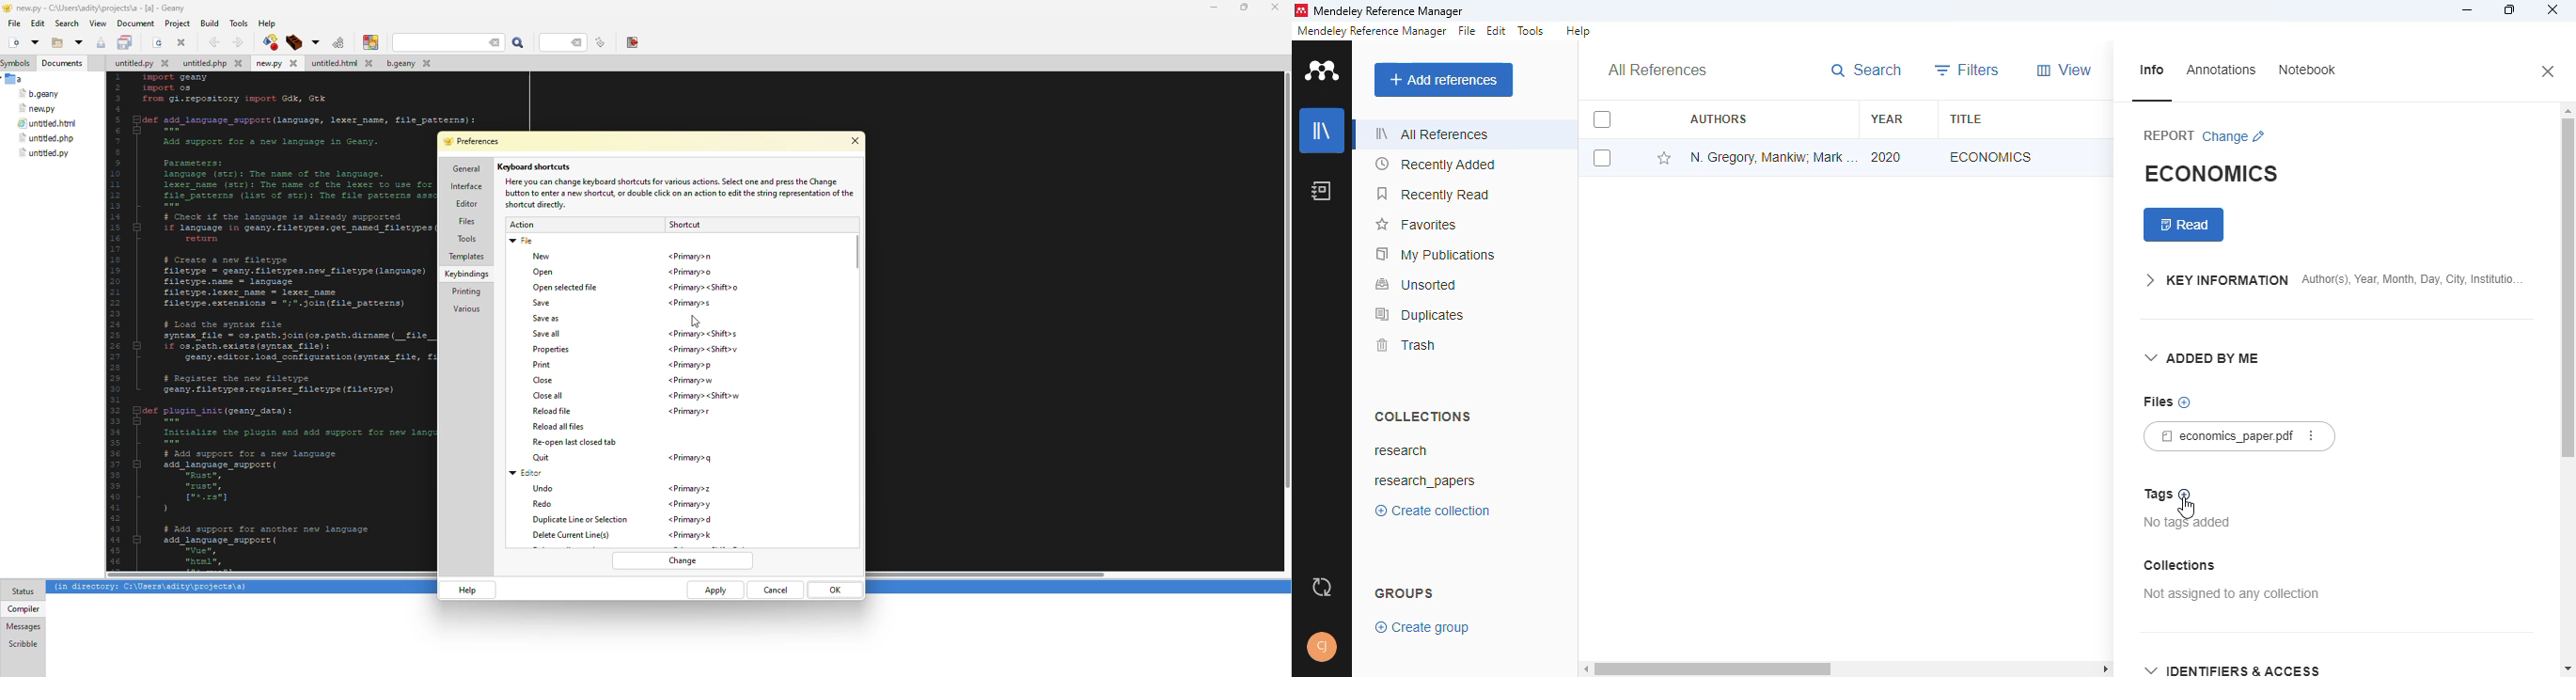 The width and height of the screenshot is (2576, 700). Describe the element at coordinates (241, 22) in the screenshot. I see `tools` at that location.